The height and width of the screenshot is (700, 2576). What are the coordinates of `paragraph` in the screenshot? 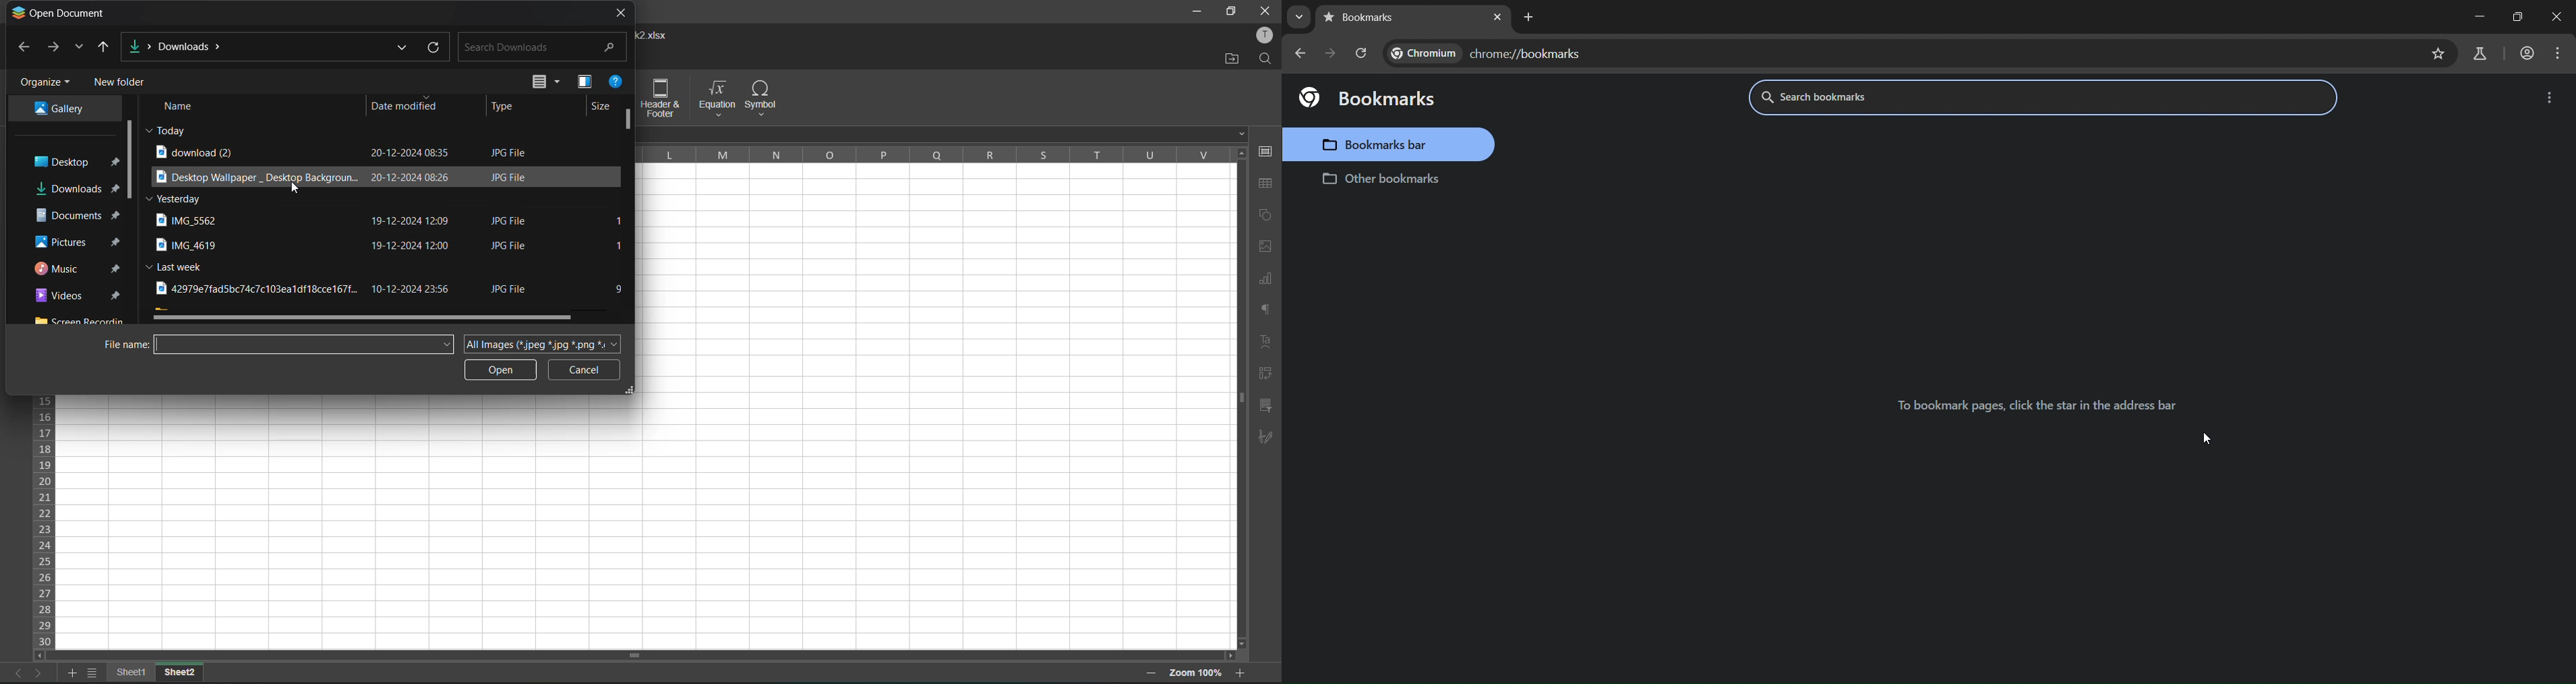 It's located at (1268, 314).